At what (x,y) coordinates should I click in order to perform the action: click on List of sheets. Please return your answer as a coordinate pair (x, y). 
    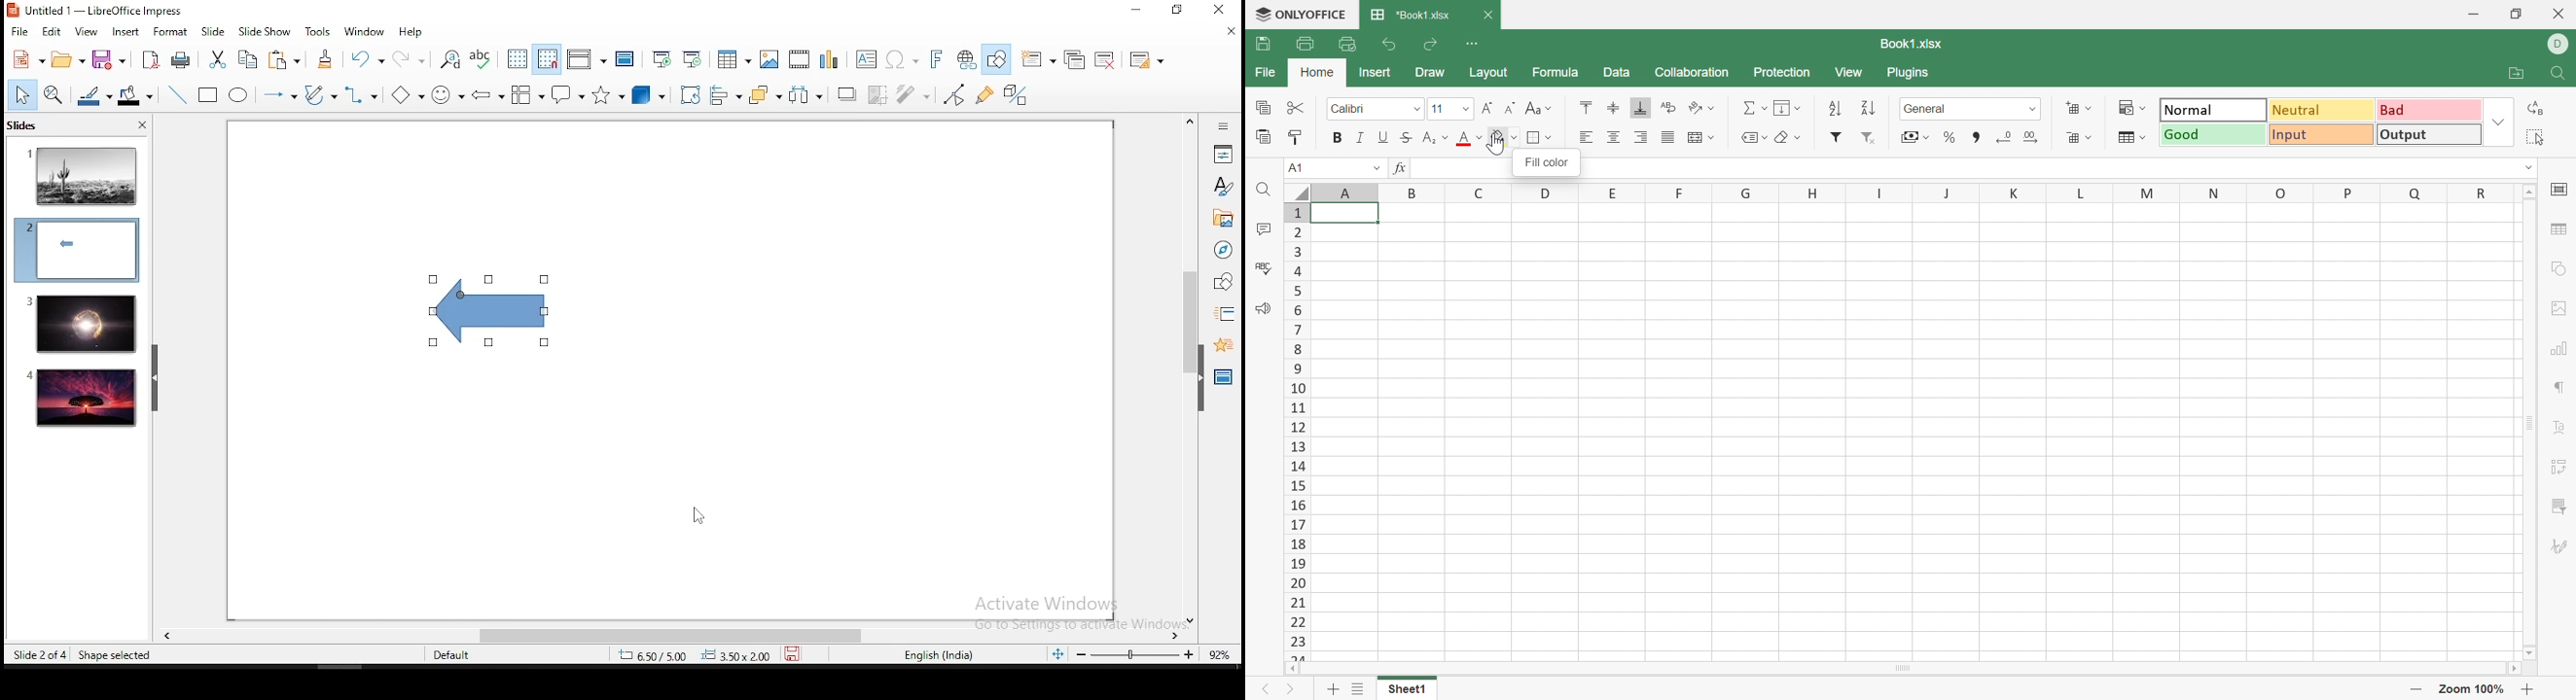
    Looking at the image, I should click on (1357, 689).